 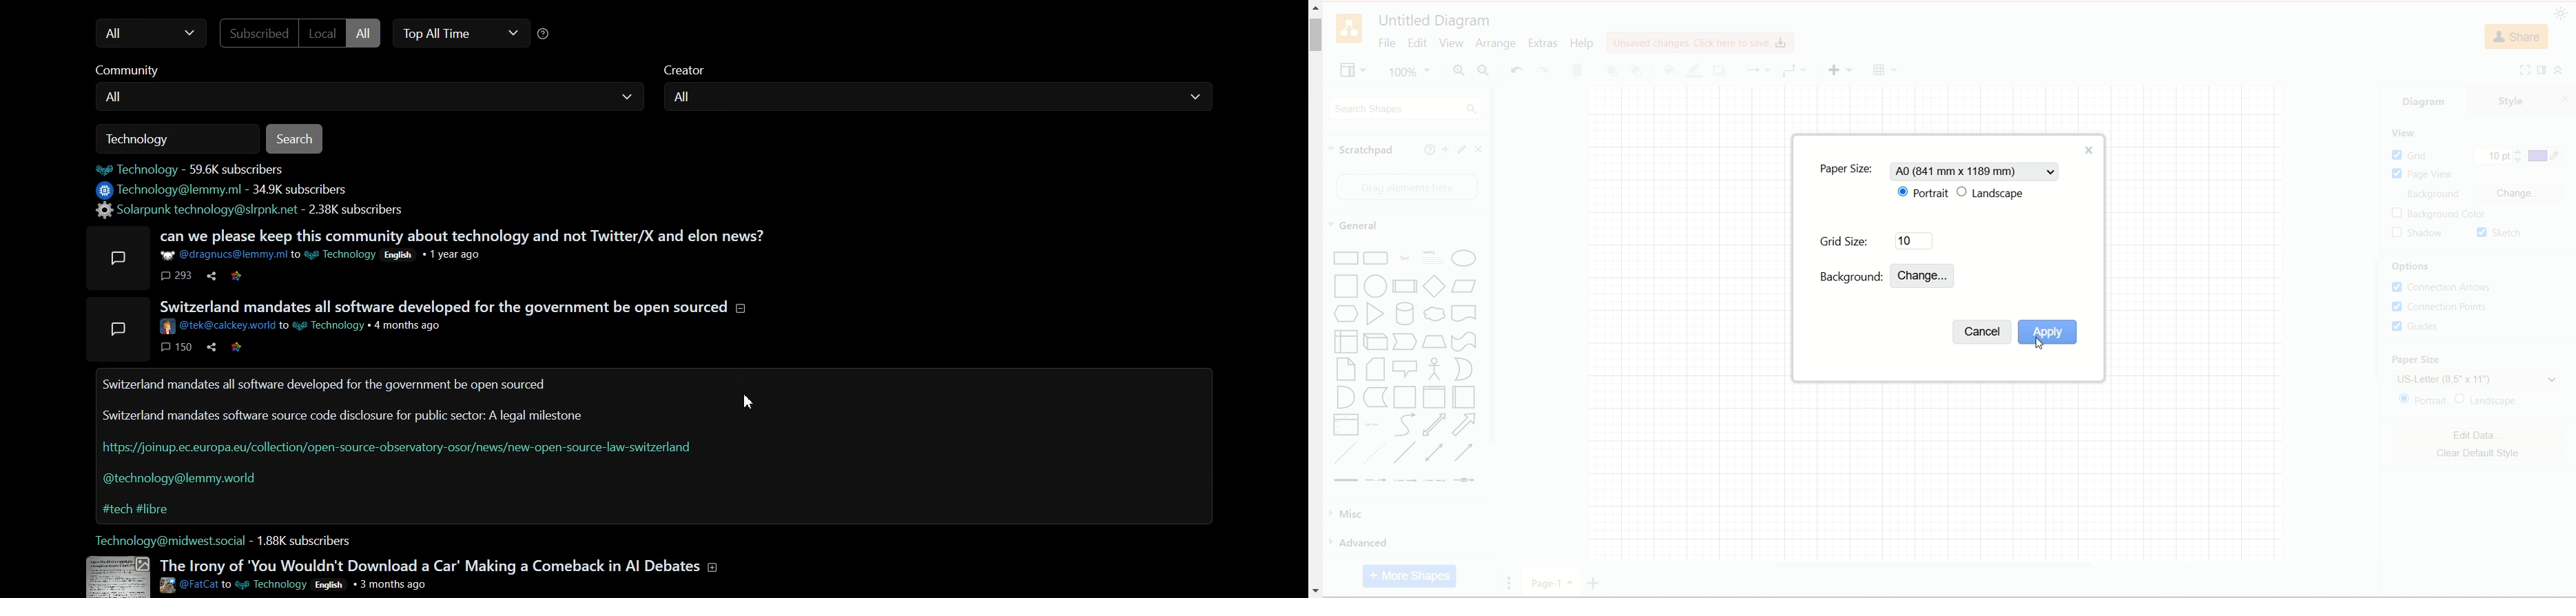 I want to click on Data Storage, so click(x=1375, y=398).